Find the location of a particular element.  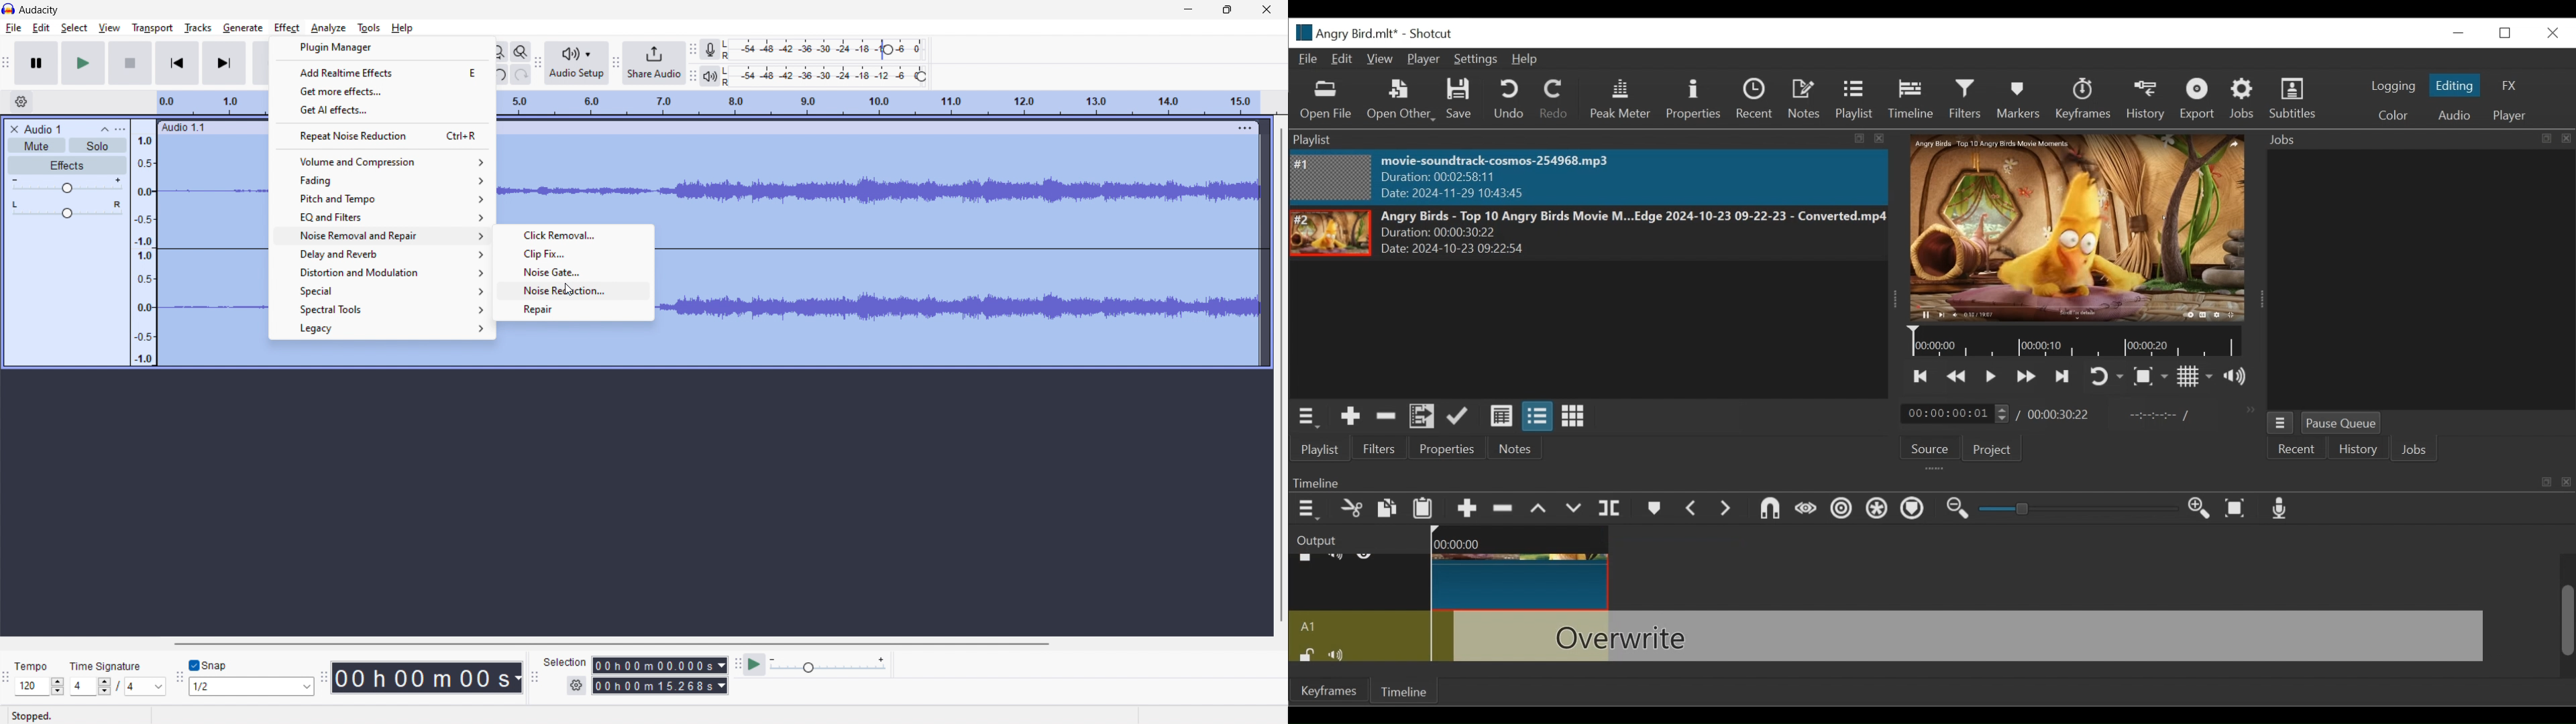

end time is located at coordinates (659, 685).